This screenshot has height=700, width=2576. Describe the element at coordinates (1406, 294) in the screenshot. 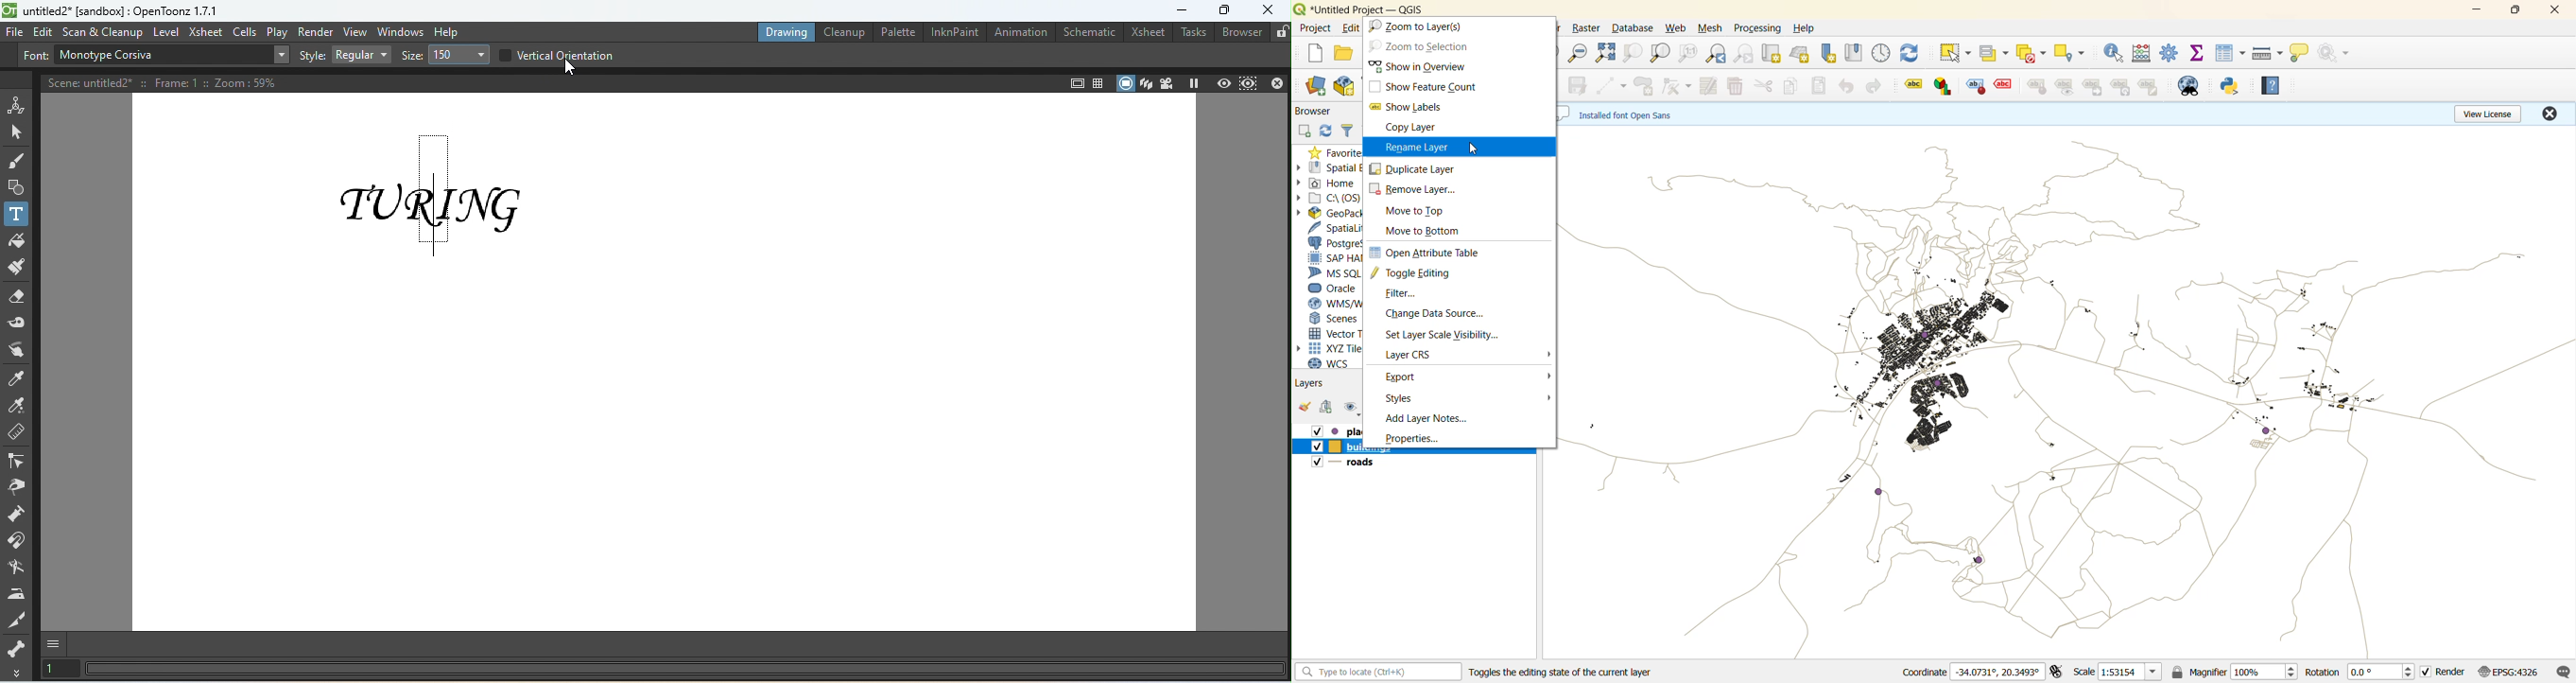

I see `filter` at that location.